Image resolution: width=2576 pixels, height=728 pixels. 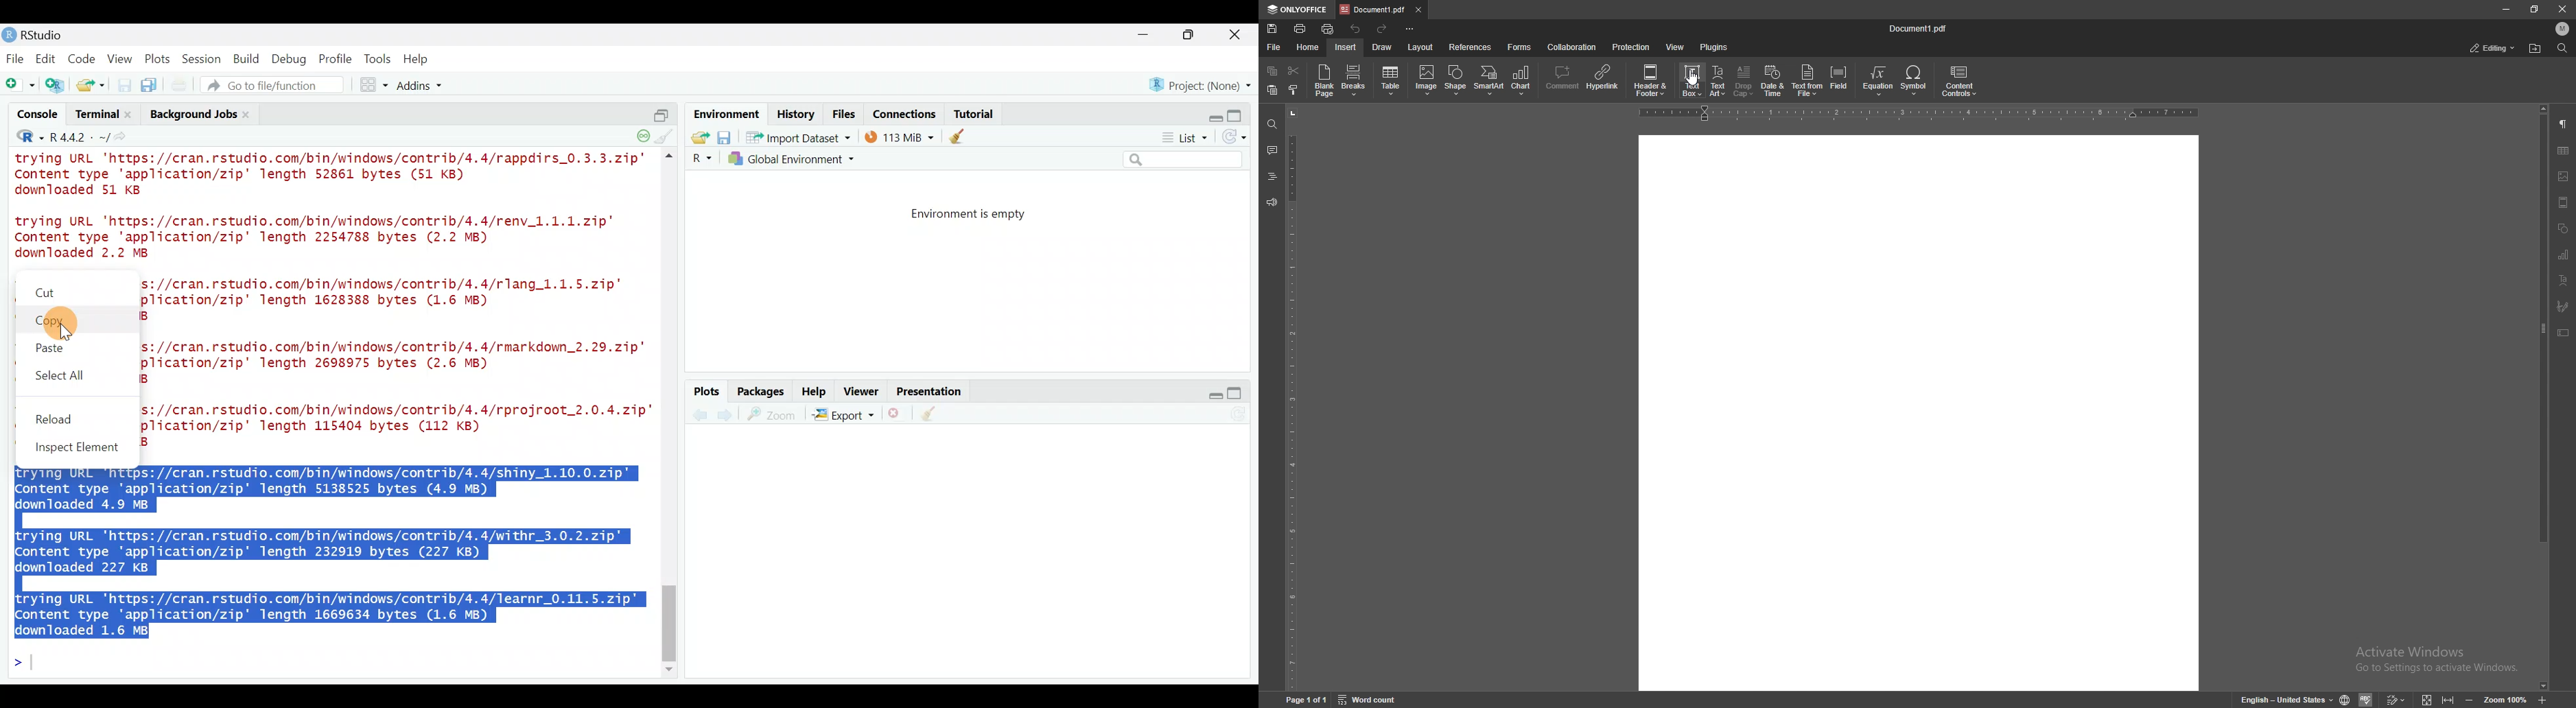 I want to click on Addins, so click(x=421, y=87).